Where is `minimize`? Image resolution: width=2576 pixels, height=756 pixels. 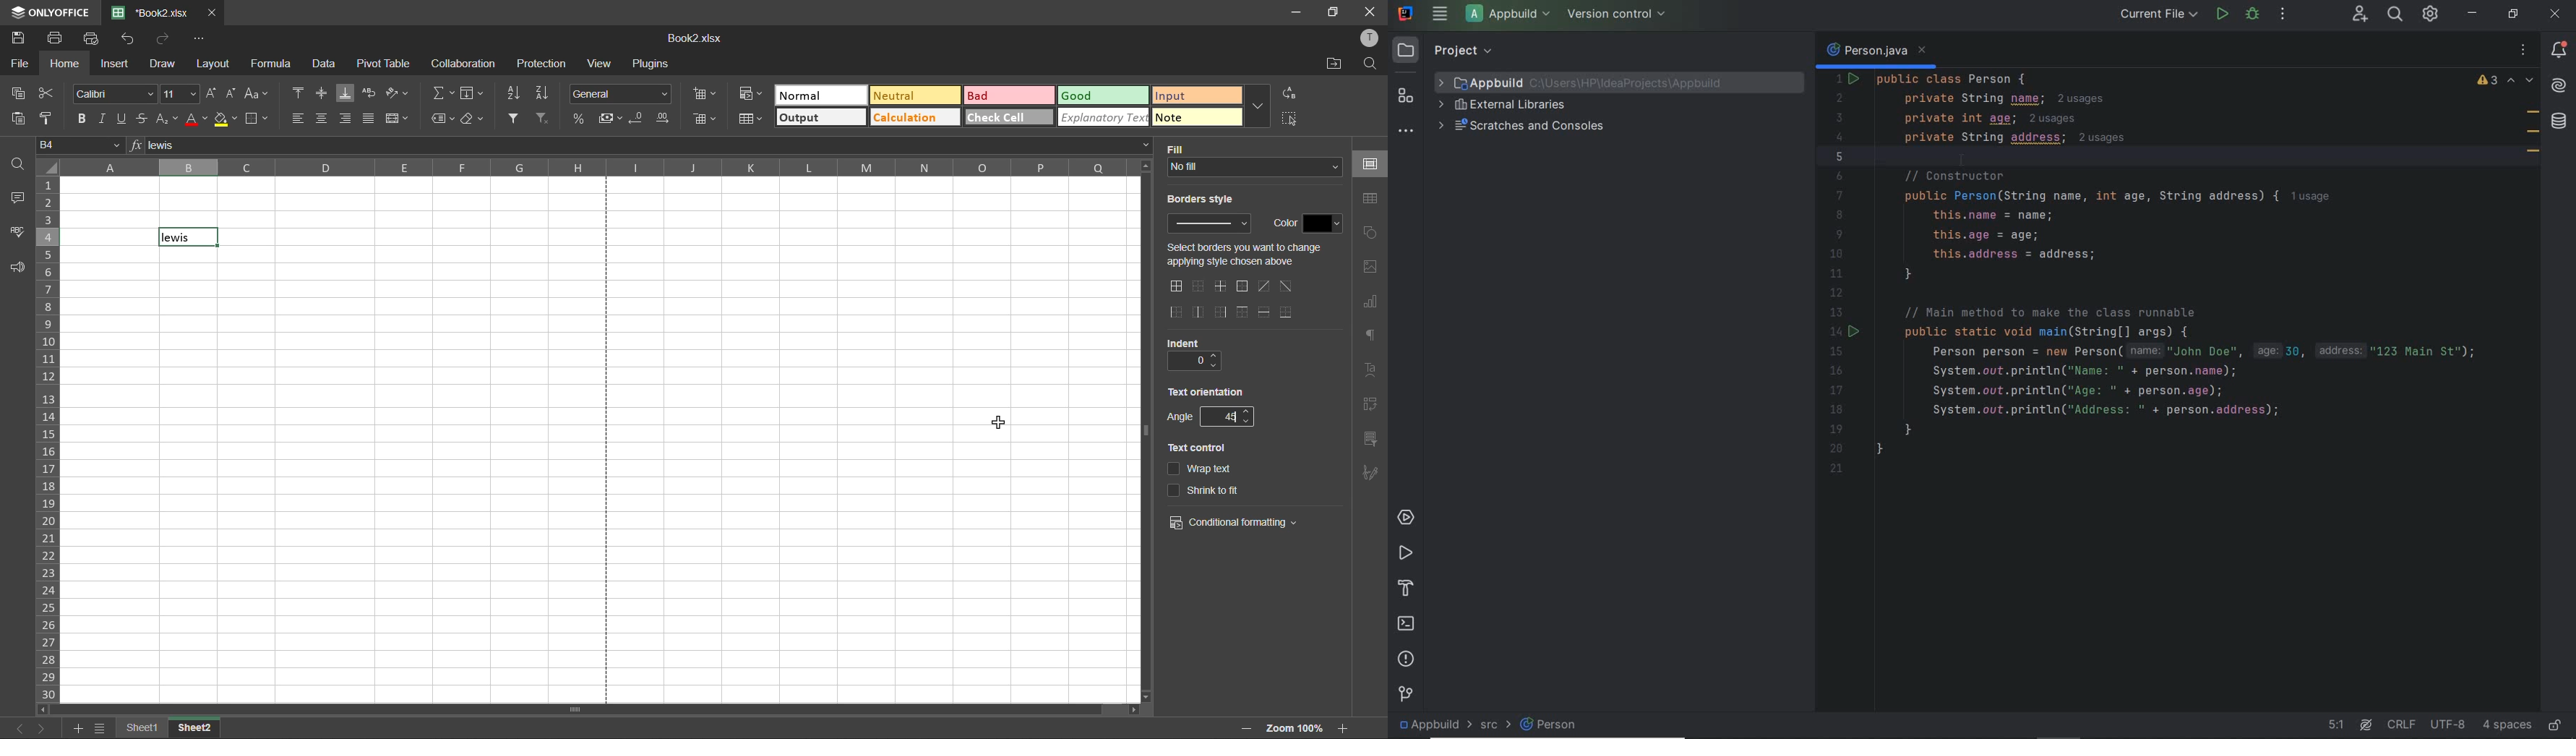
minimize is located at coordinates (2472, 13).